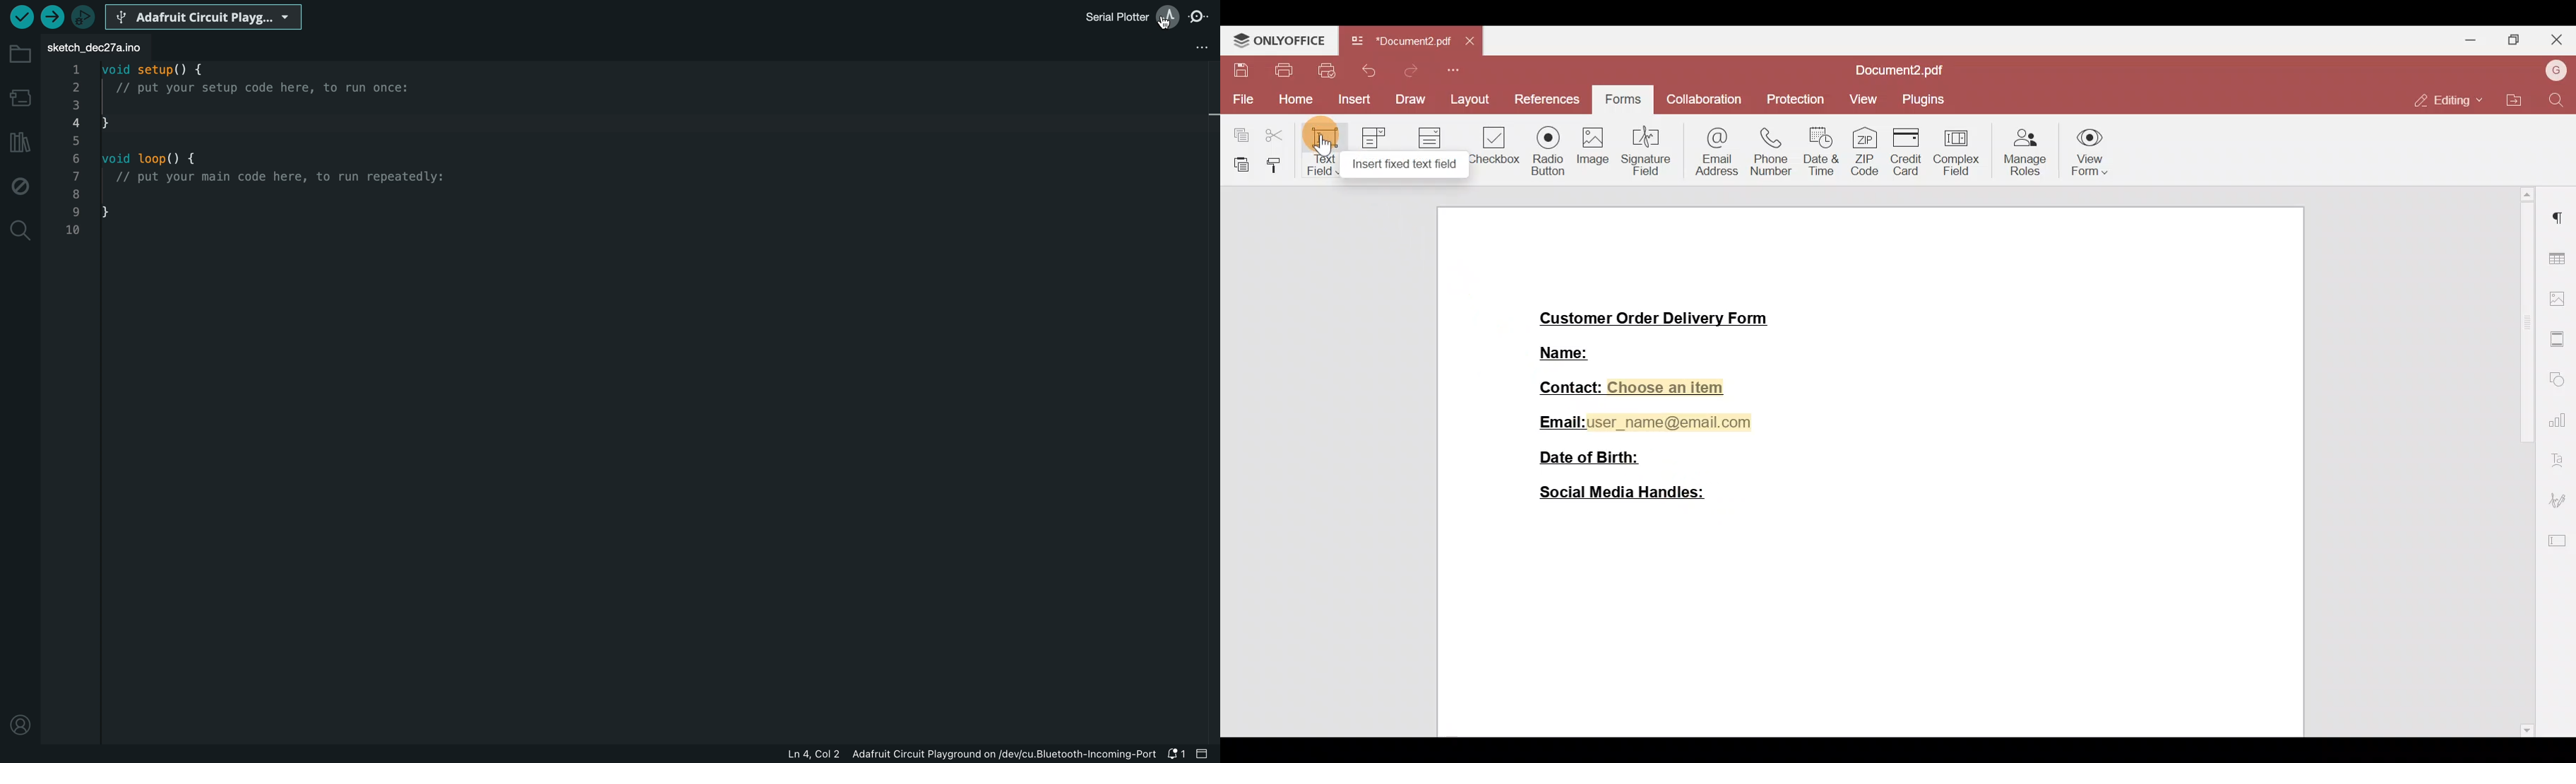 The image size is (2576, 784). Describe the element at coordinates (1562, 354) in the screenshot. I see `Name:` at that location.